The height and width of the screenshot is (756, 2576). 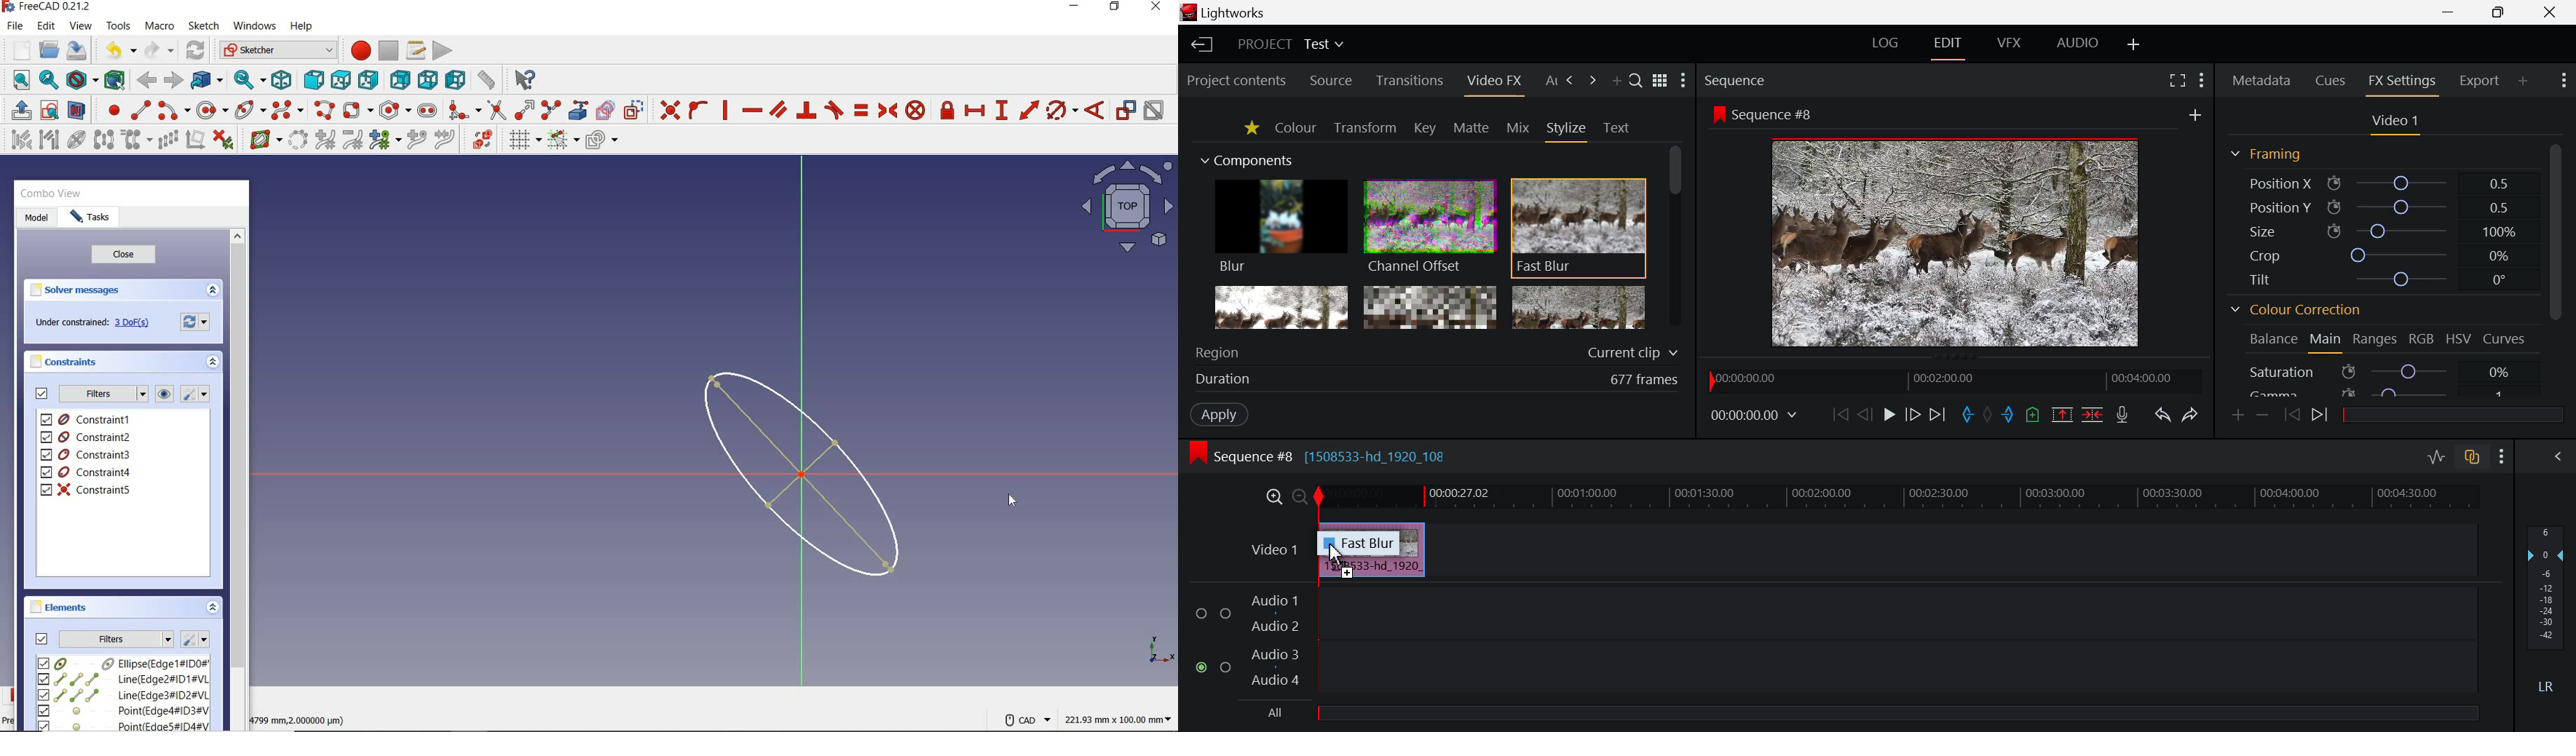 I want to click on macros, so click(x=415, y=49).